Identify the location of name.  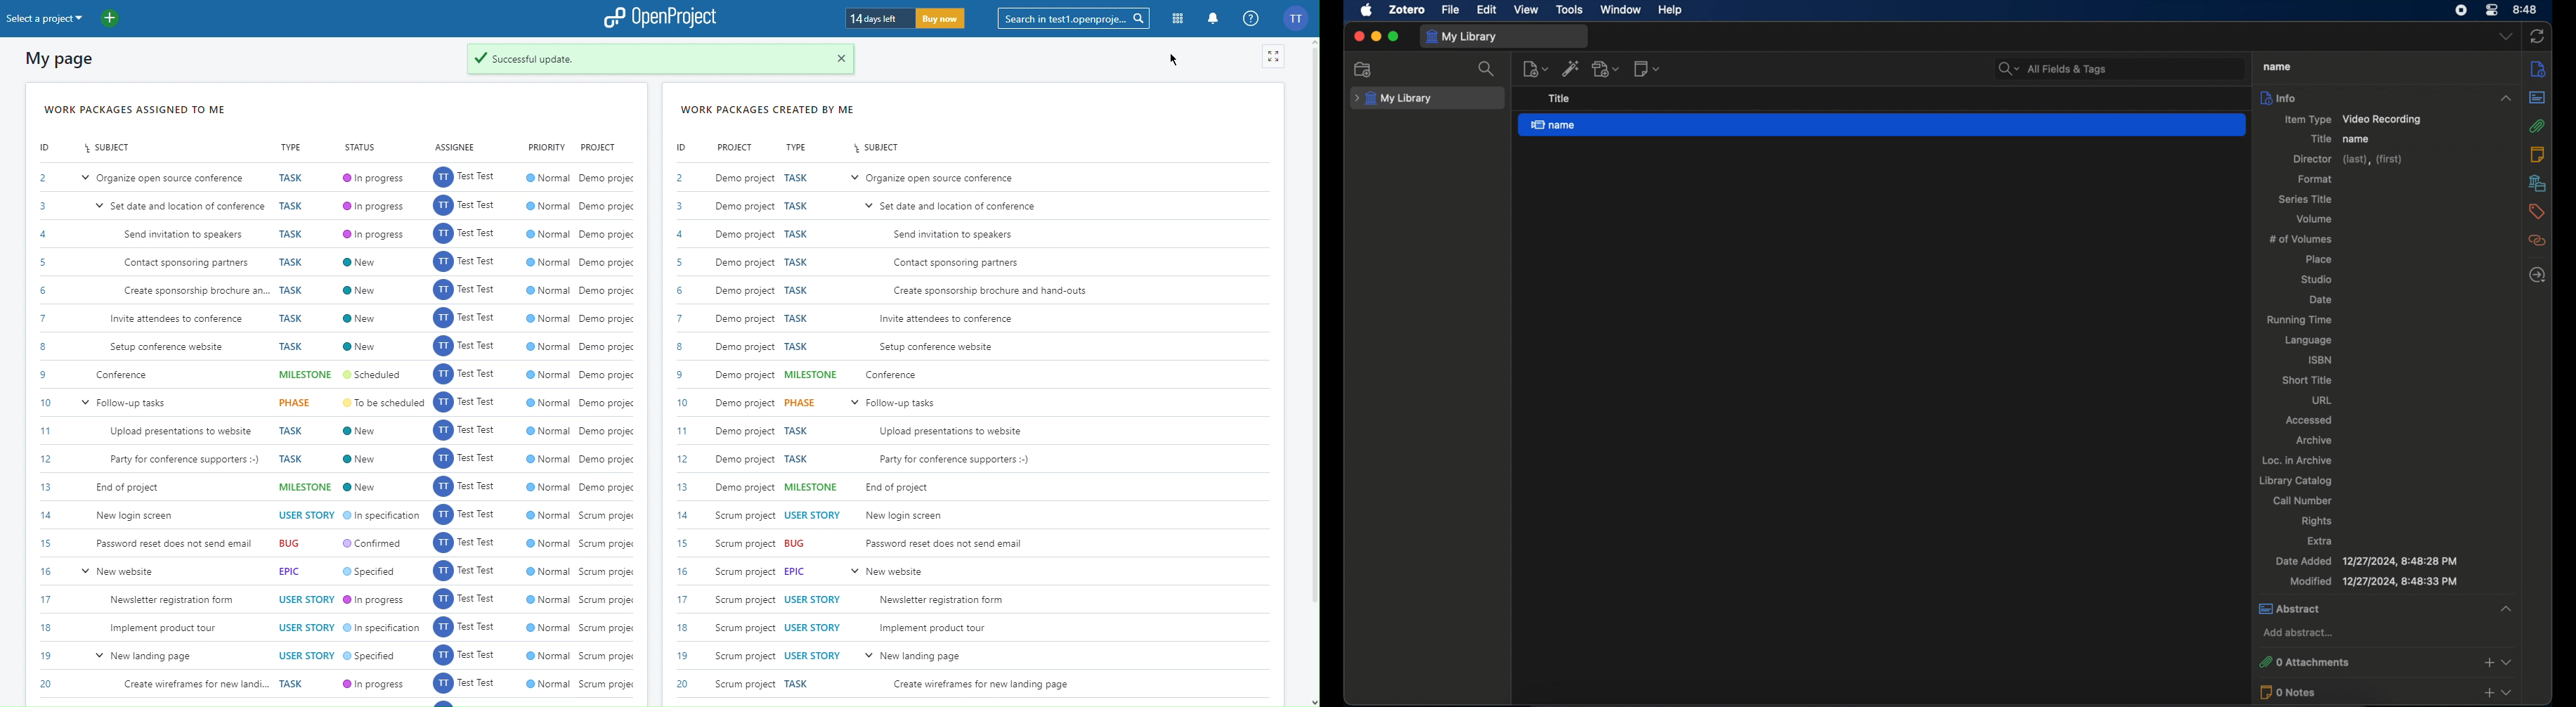
(2356, 139).